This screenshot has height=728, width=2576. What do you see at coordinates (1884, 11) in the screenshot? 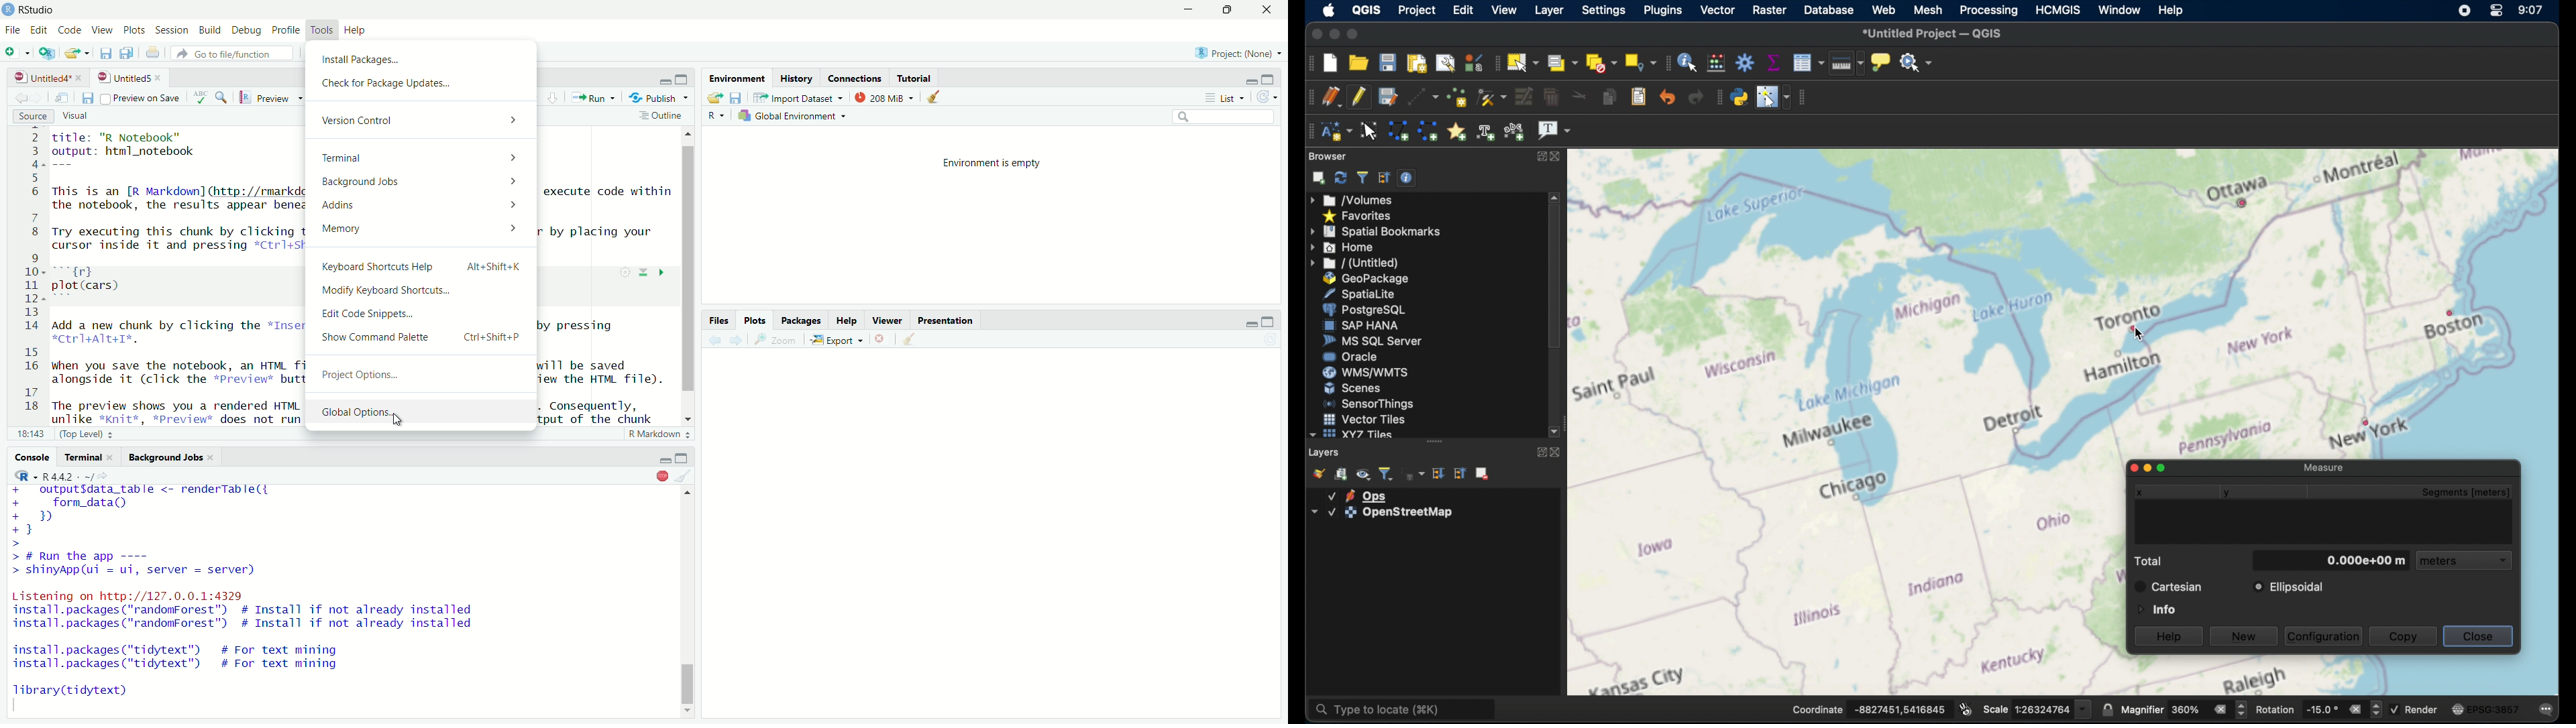
I see `web` at bounding box center [1884, 11].